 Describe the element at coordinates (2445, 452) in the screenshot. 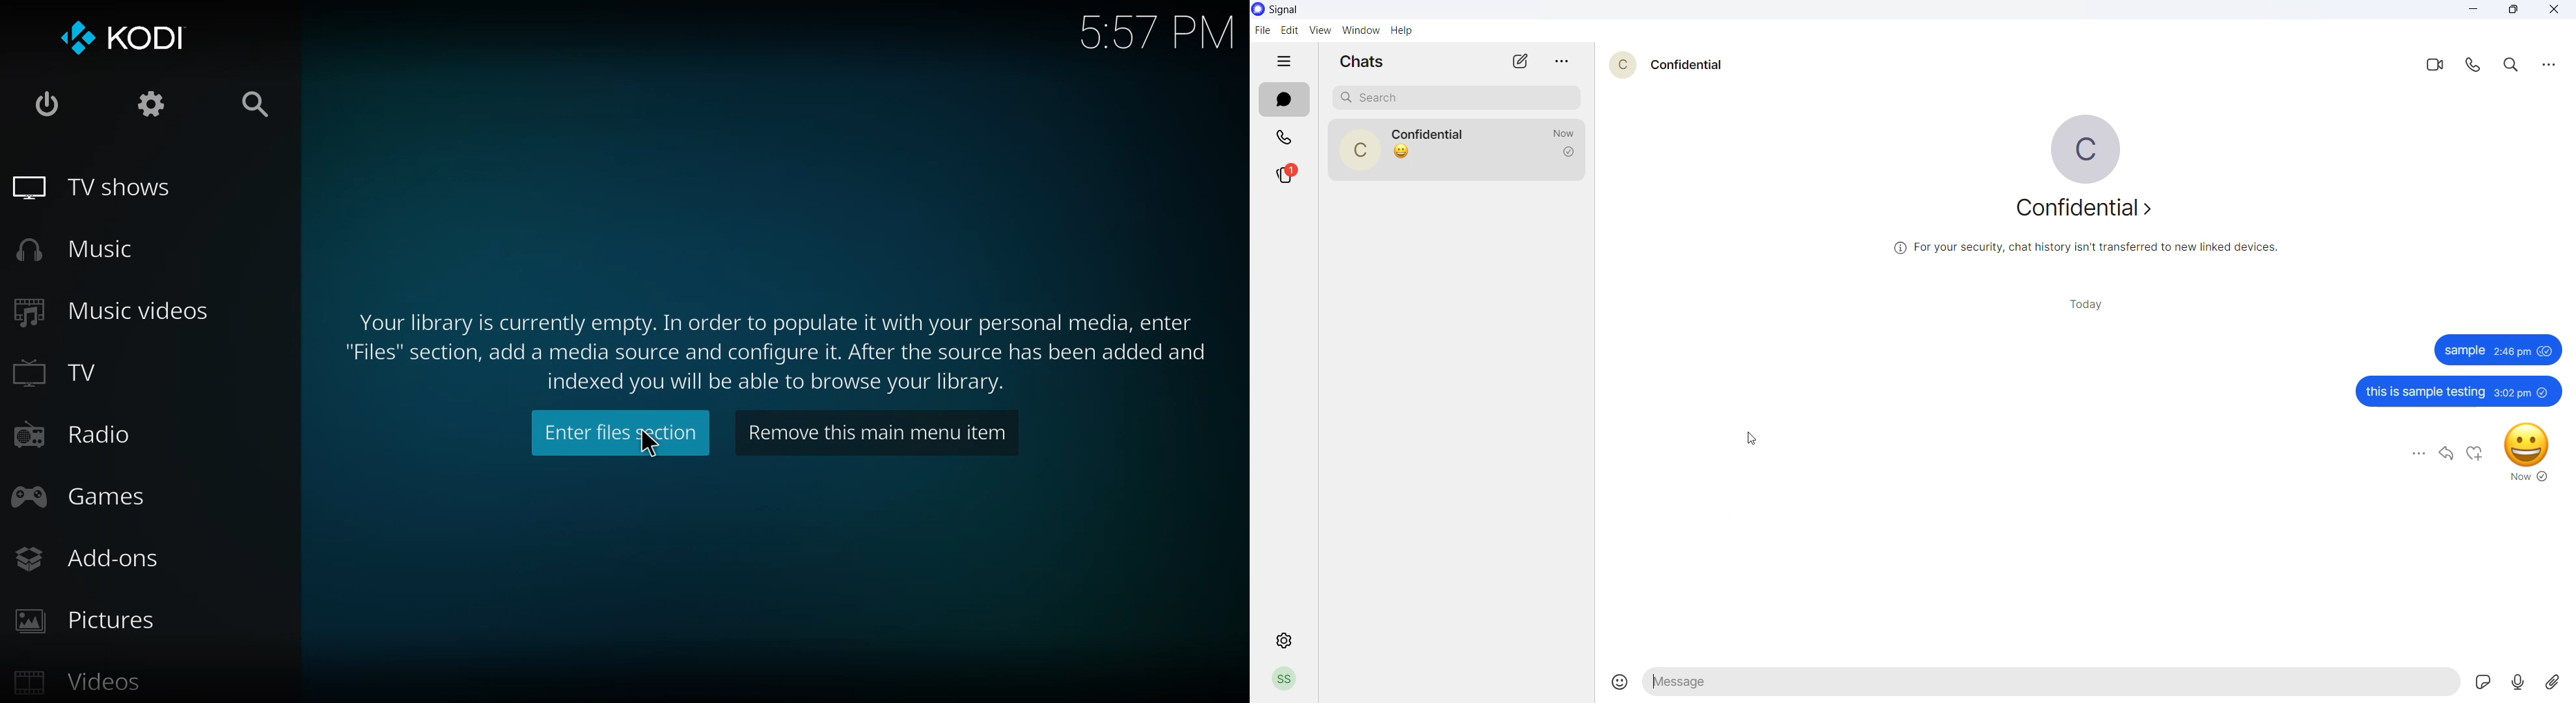

I see `share` at that location.